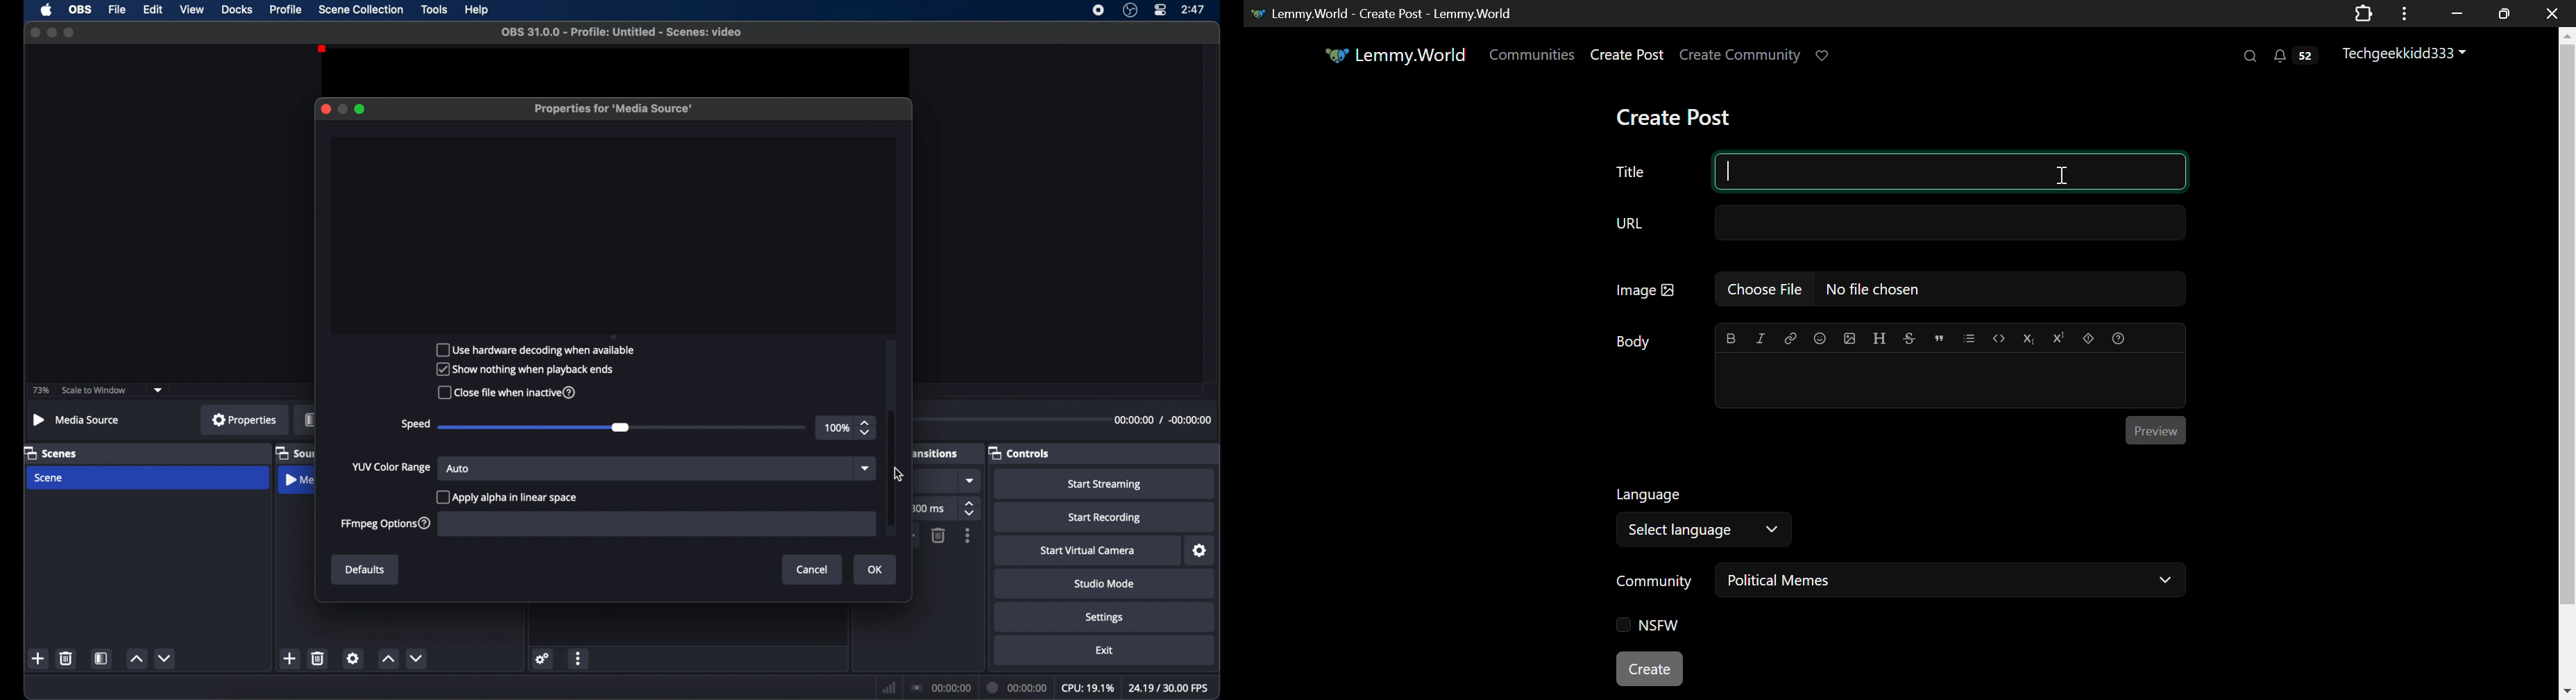 The image size is (2576, 700). What do you see at coordinates (1088, 551) in the screenshot?
I see `start virtual camera` at bounding box center [1088, 551].